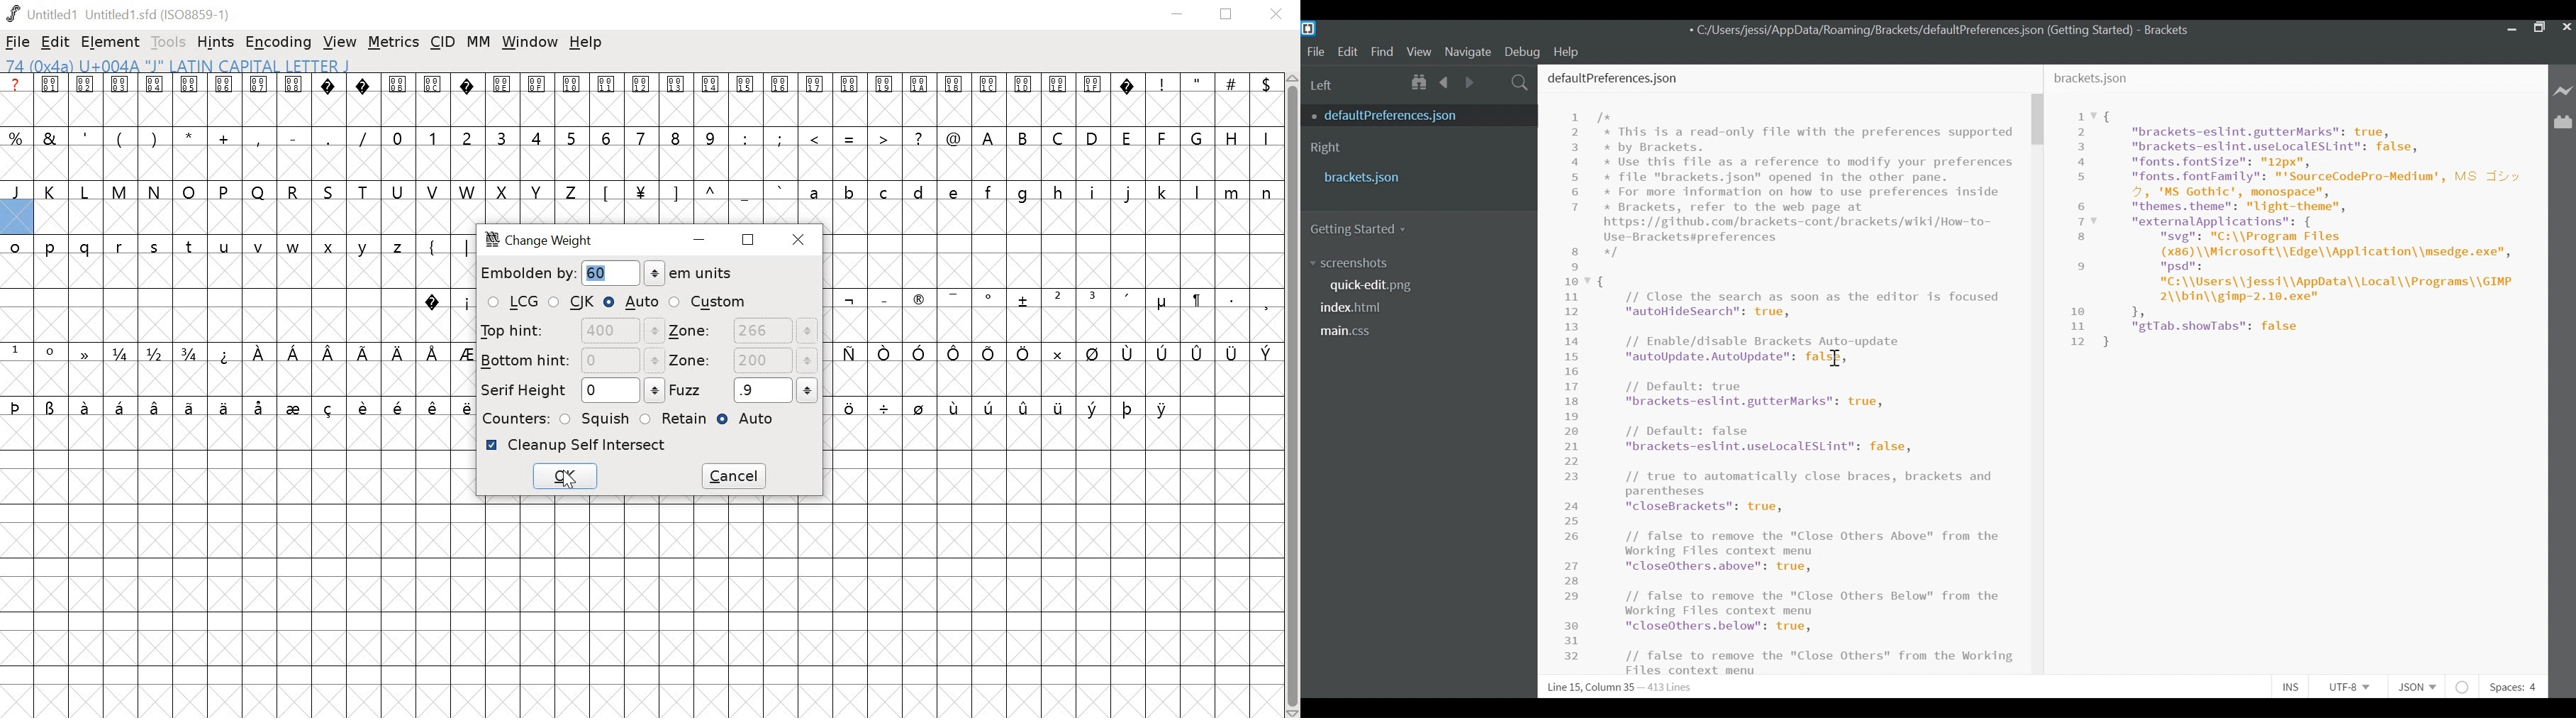 This screenshot has height=728, width=2576. I want to click on BOTTOM HINT, so click(571, 360).